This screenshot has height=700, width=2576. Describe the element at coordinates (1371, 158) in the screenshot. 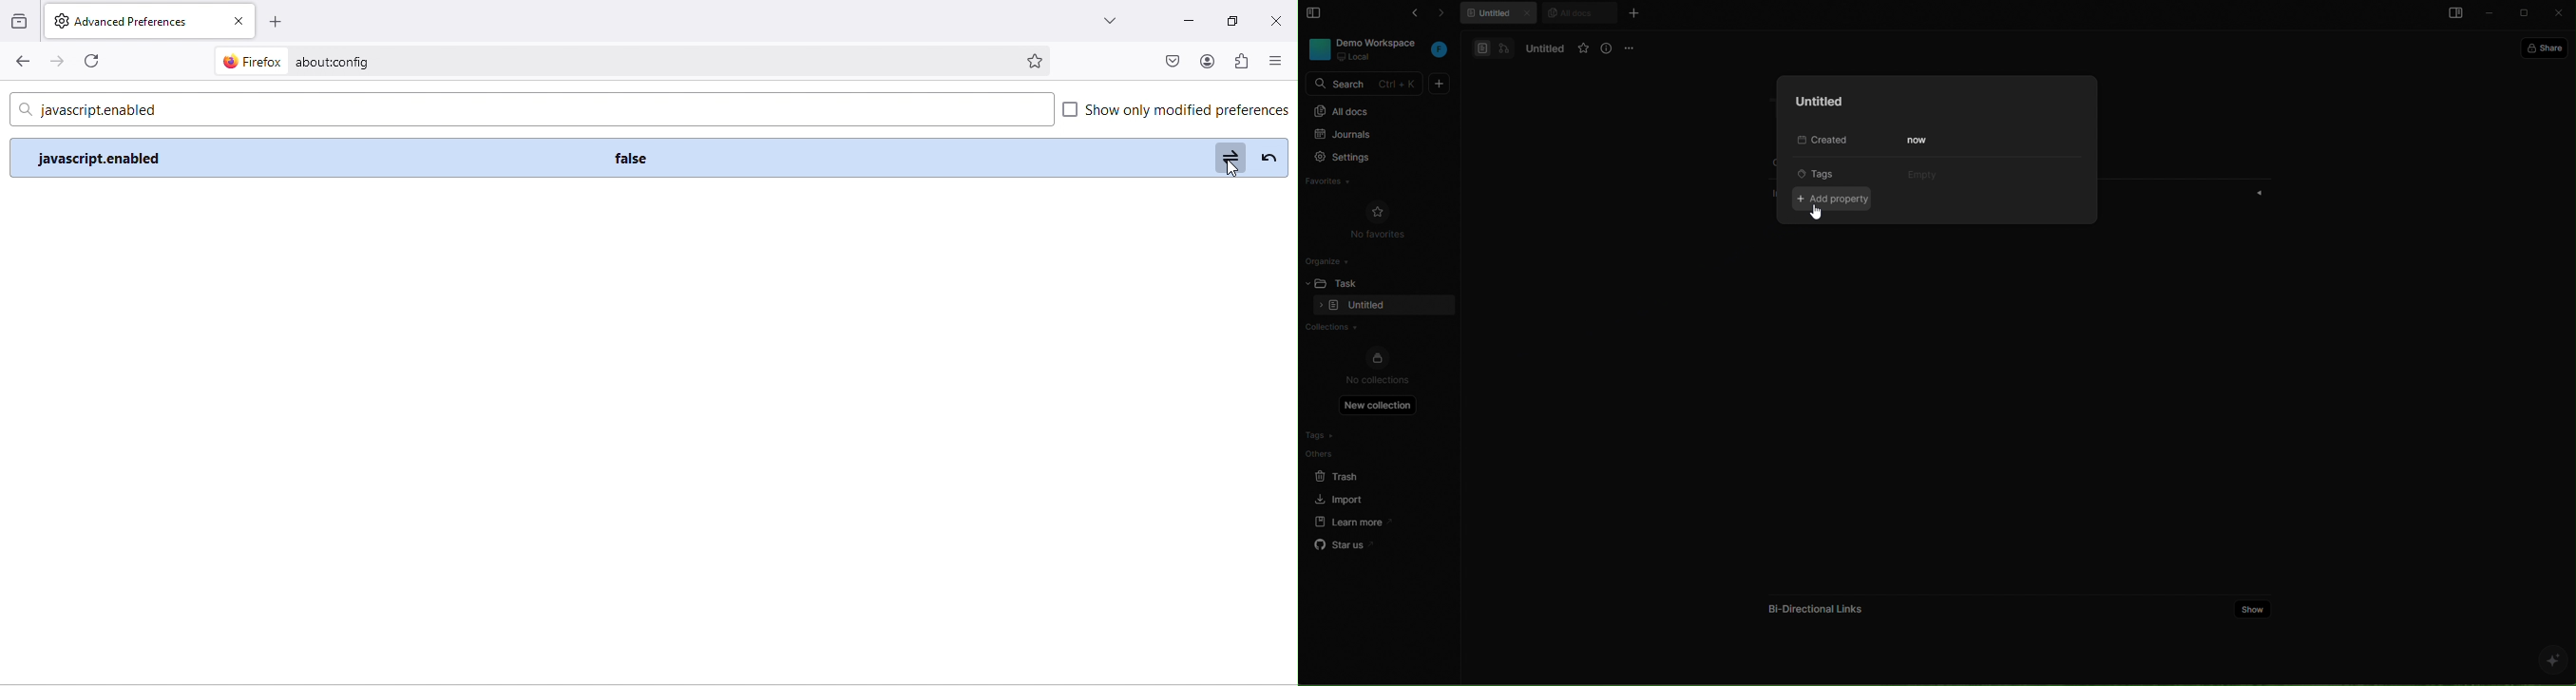

I see `settings` at that location.